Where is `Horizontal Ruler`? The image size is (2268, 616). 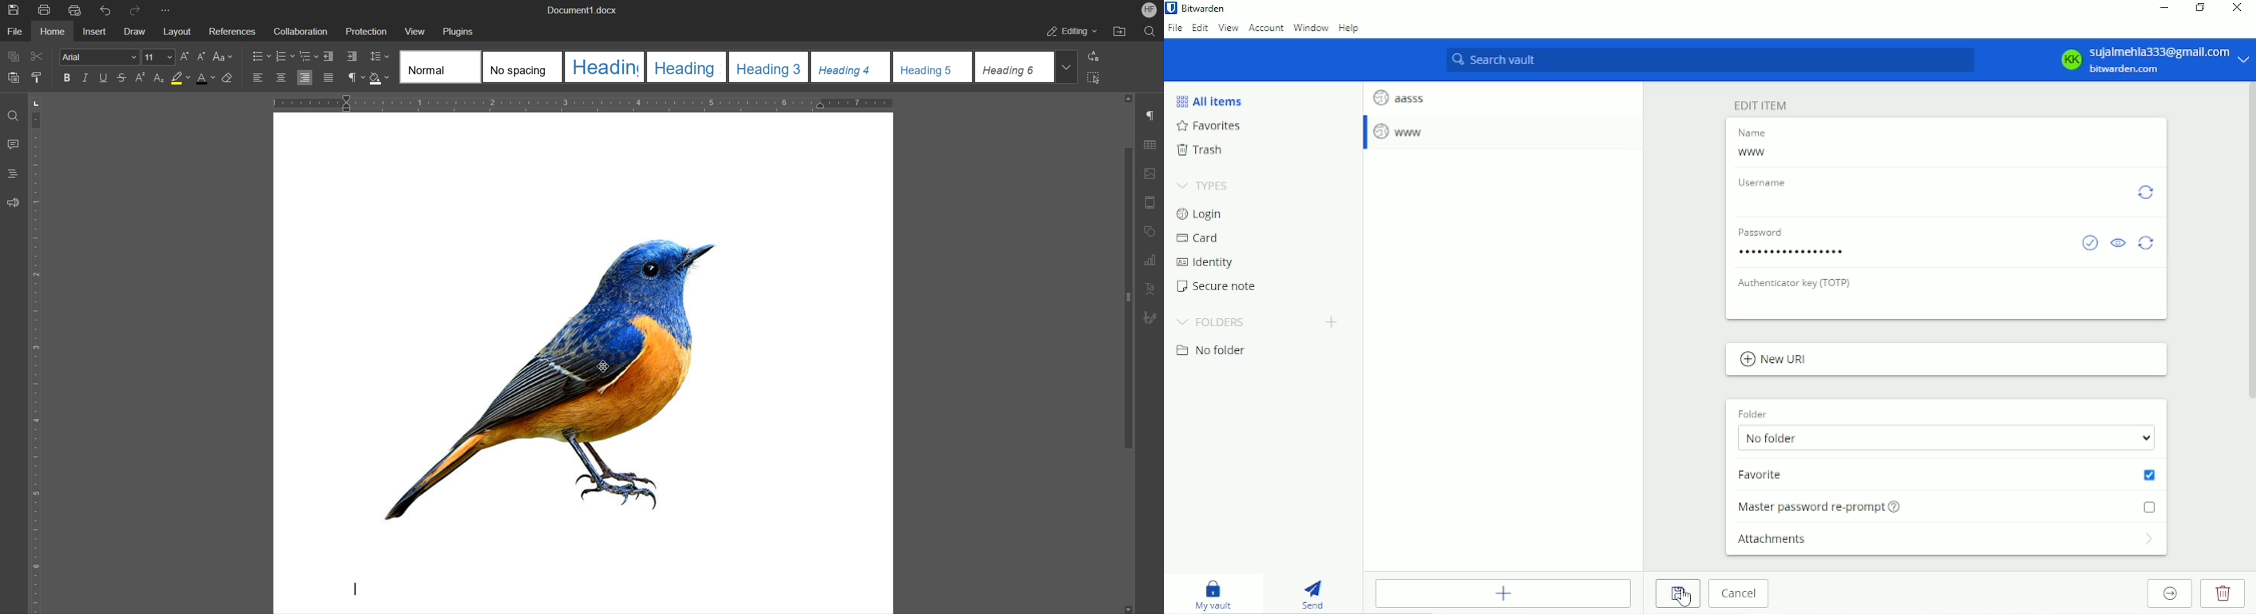 Horizontal Ruler is located at coordinates (584, 102).